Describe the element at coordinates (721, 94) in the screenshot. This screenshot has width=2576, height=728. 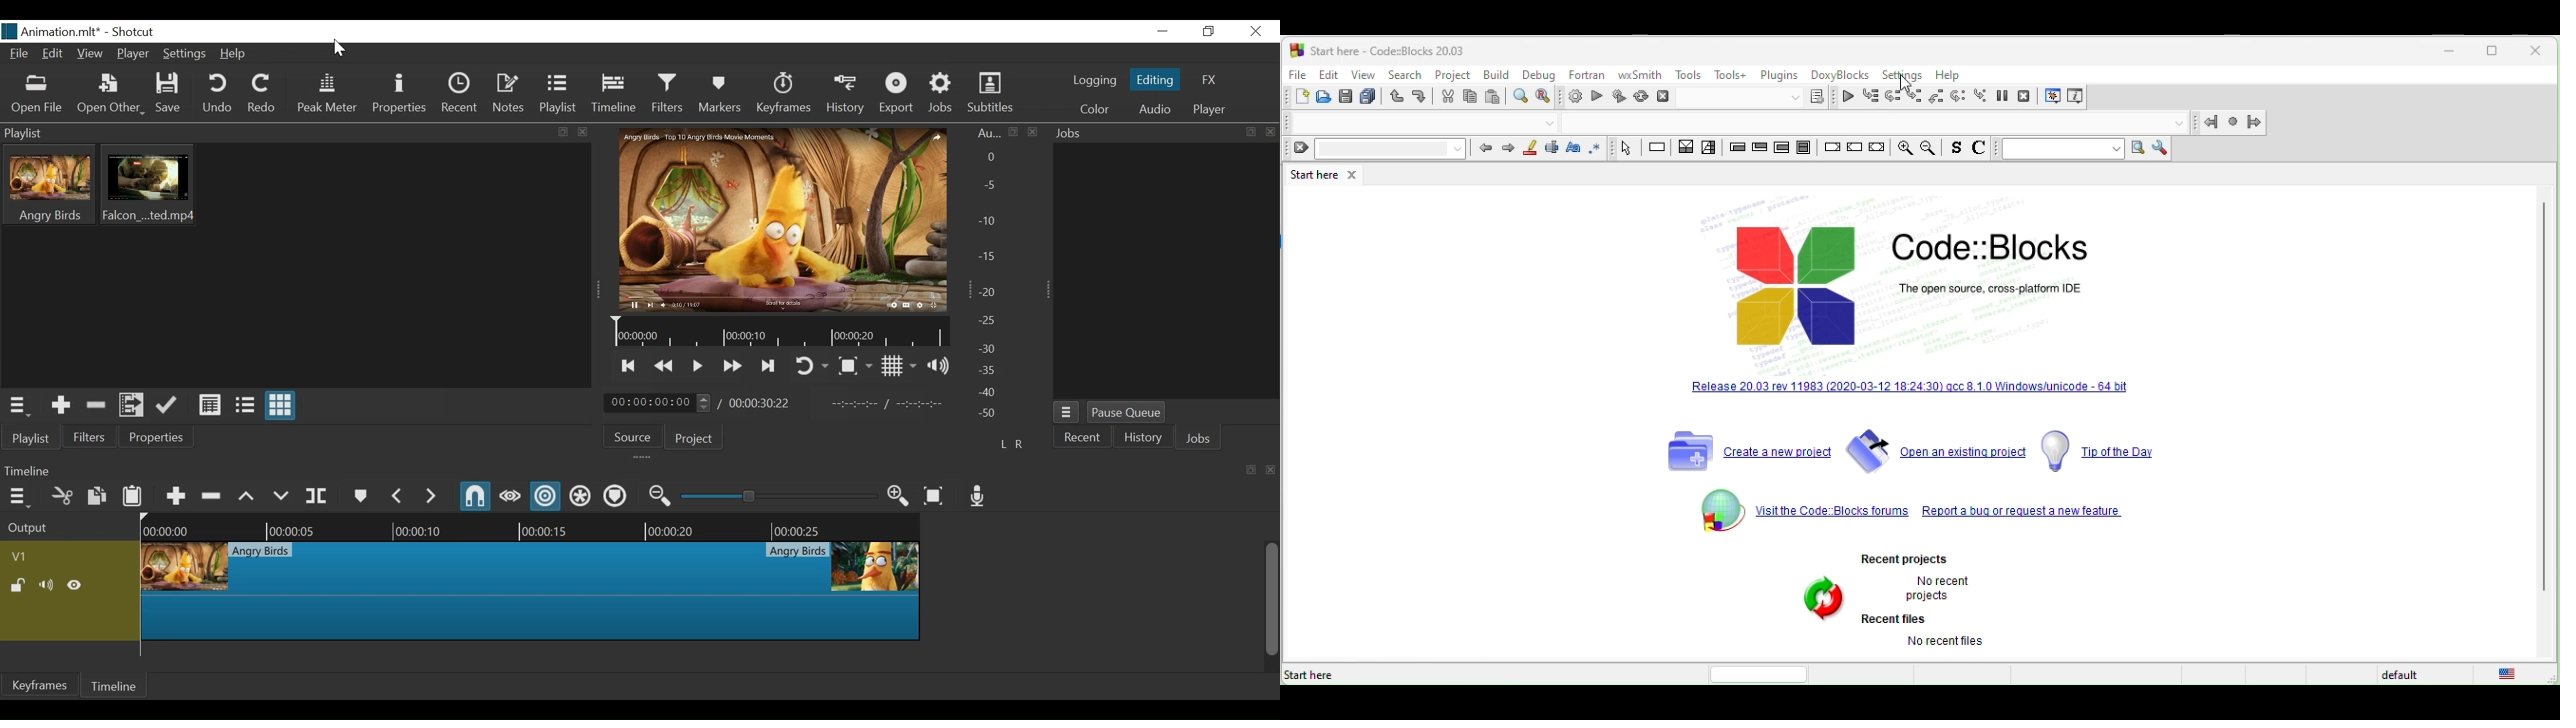
I see `Markers` at that location.